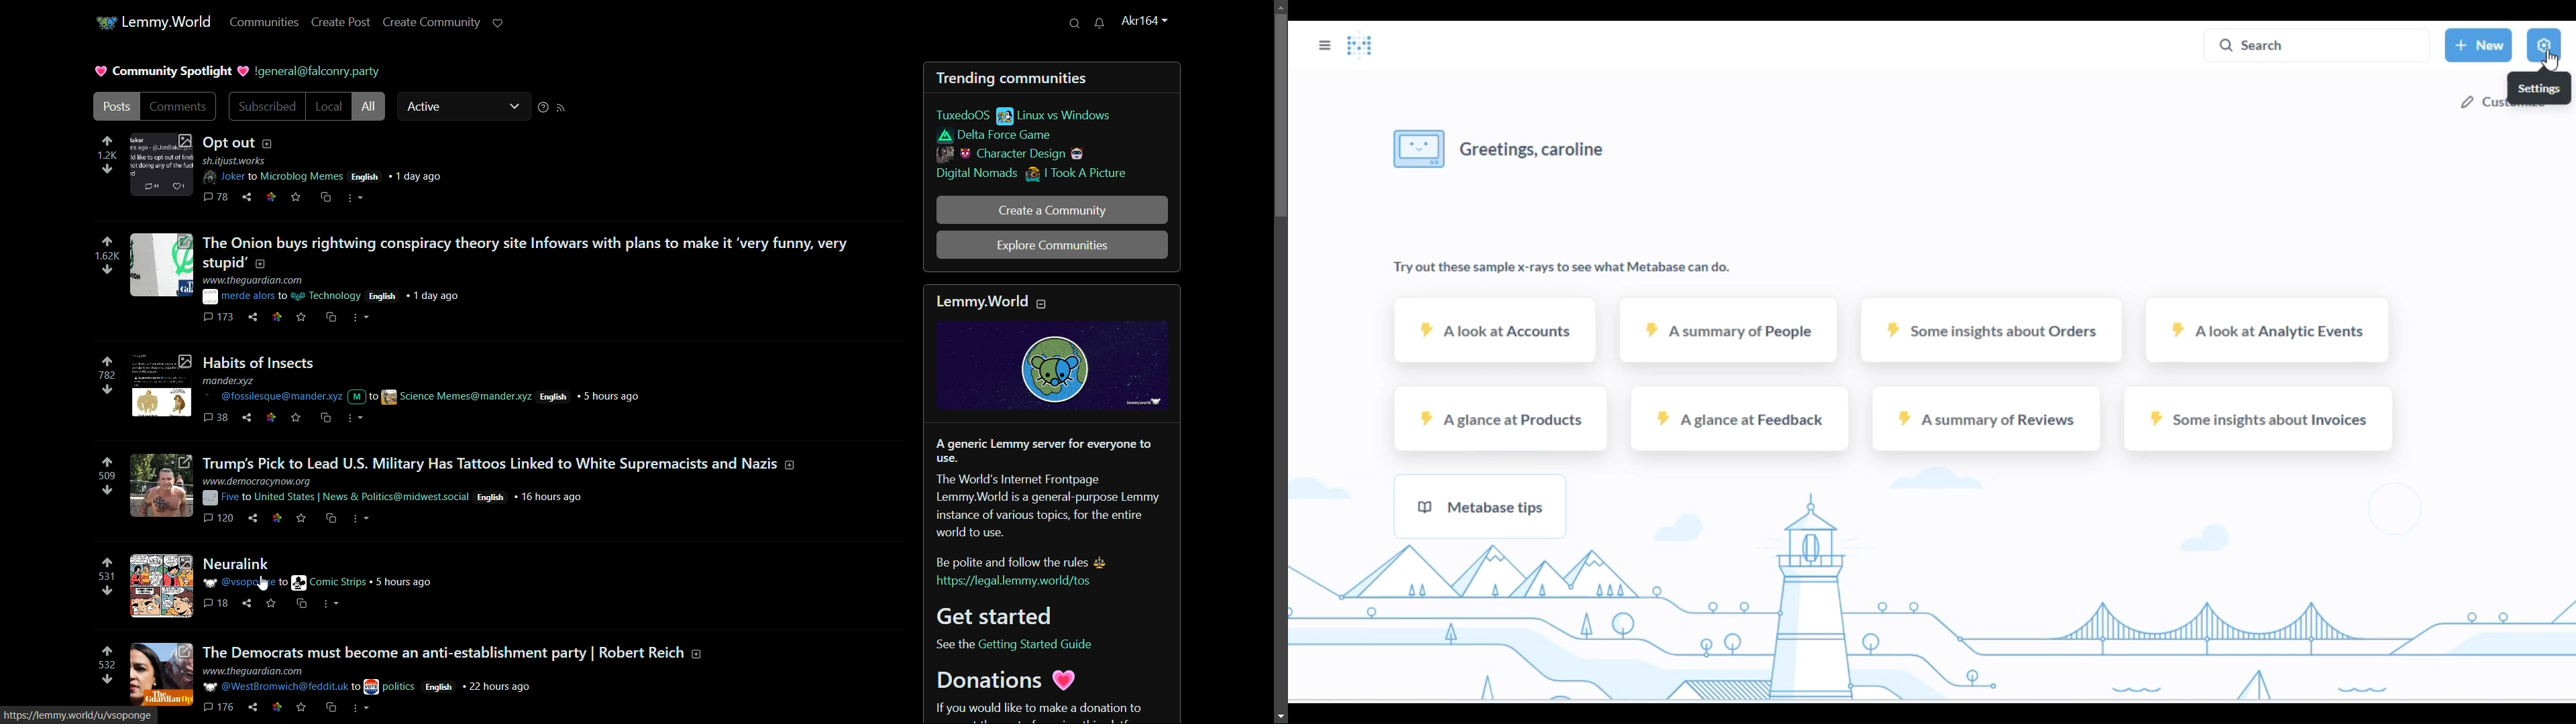 This screenshot has width=2576, height=728. What do you see at coordinates (303, 709) in the screenshot?
I see `save` at bounding box center [303, 709].